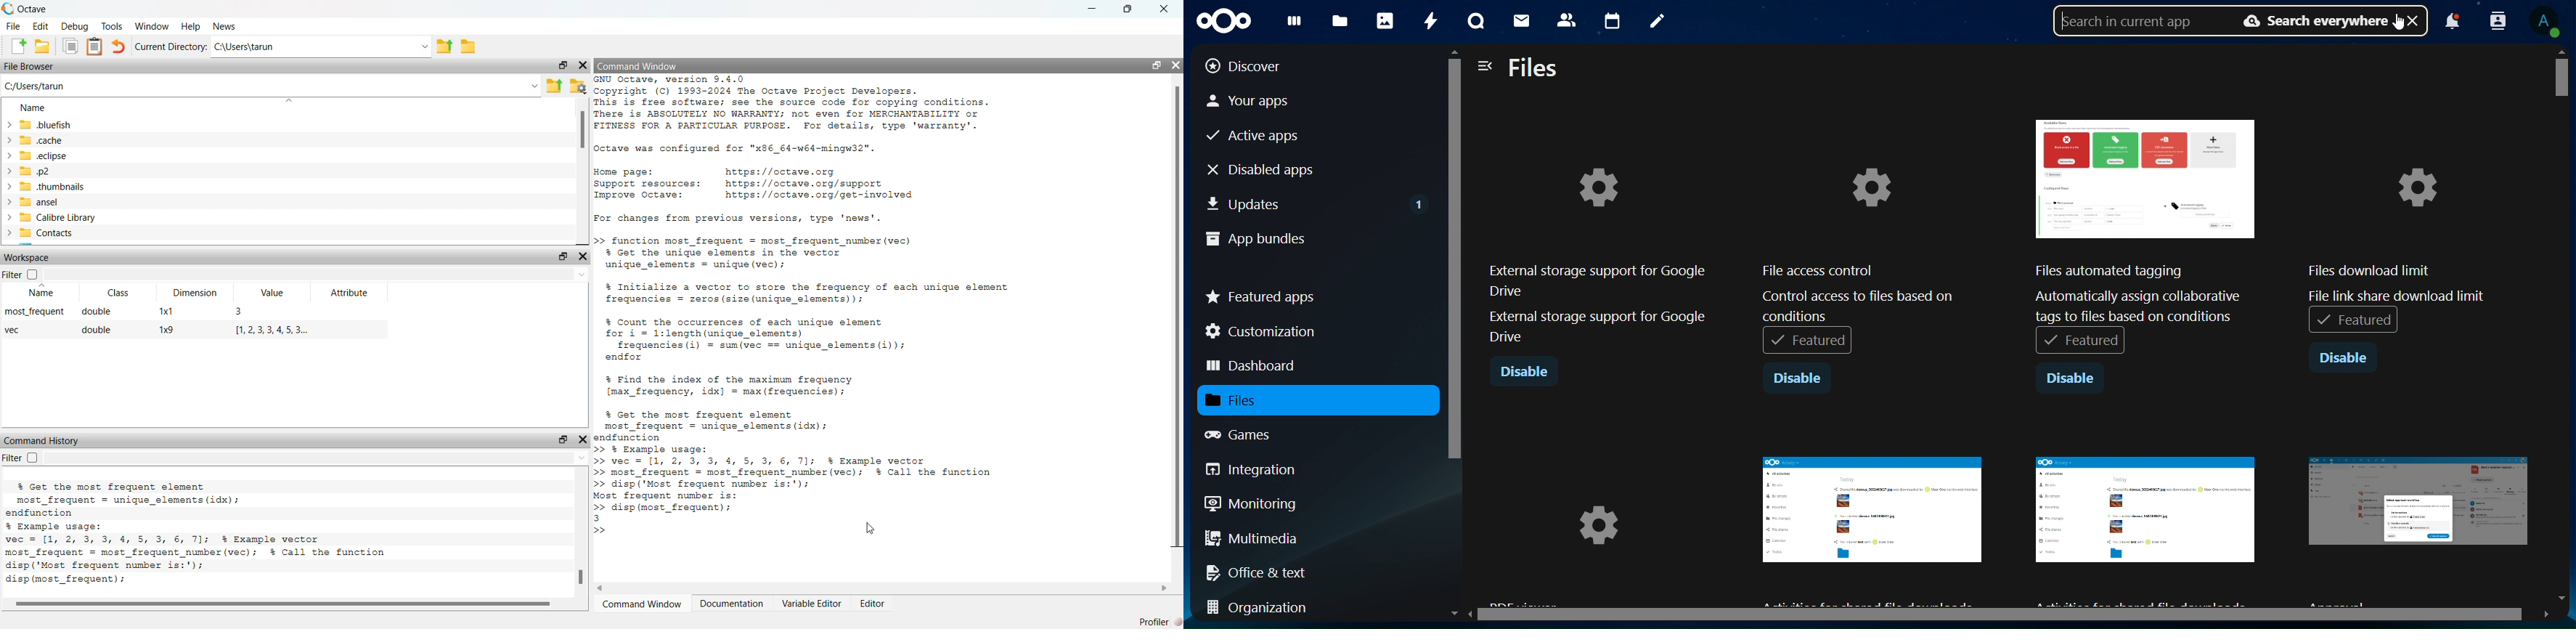  What do you see at coordinates (2414, 20) in the screenshot?
I see `close` at bounding box center [2414, 20].